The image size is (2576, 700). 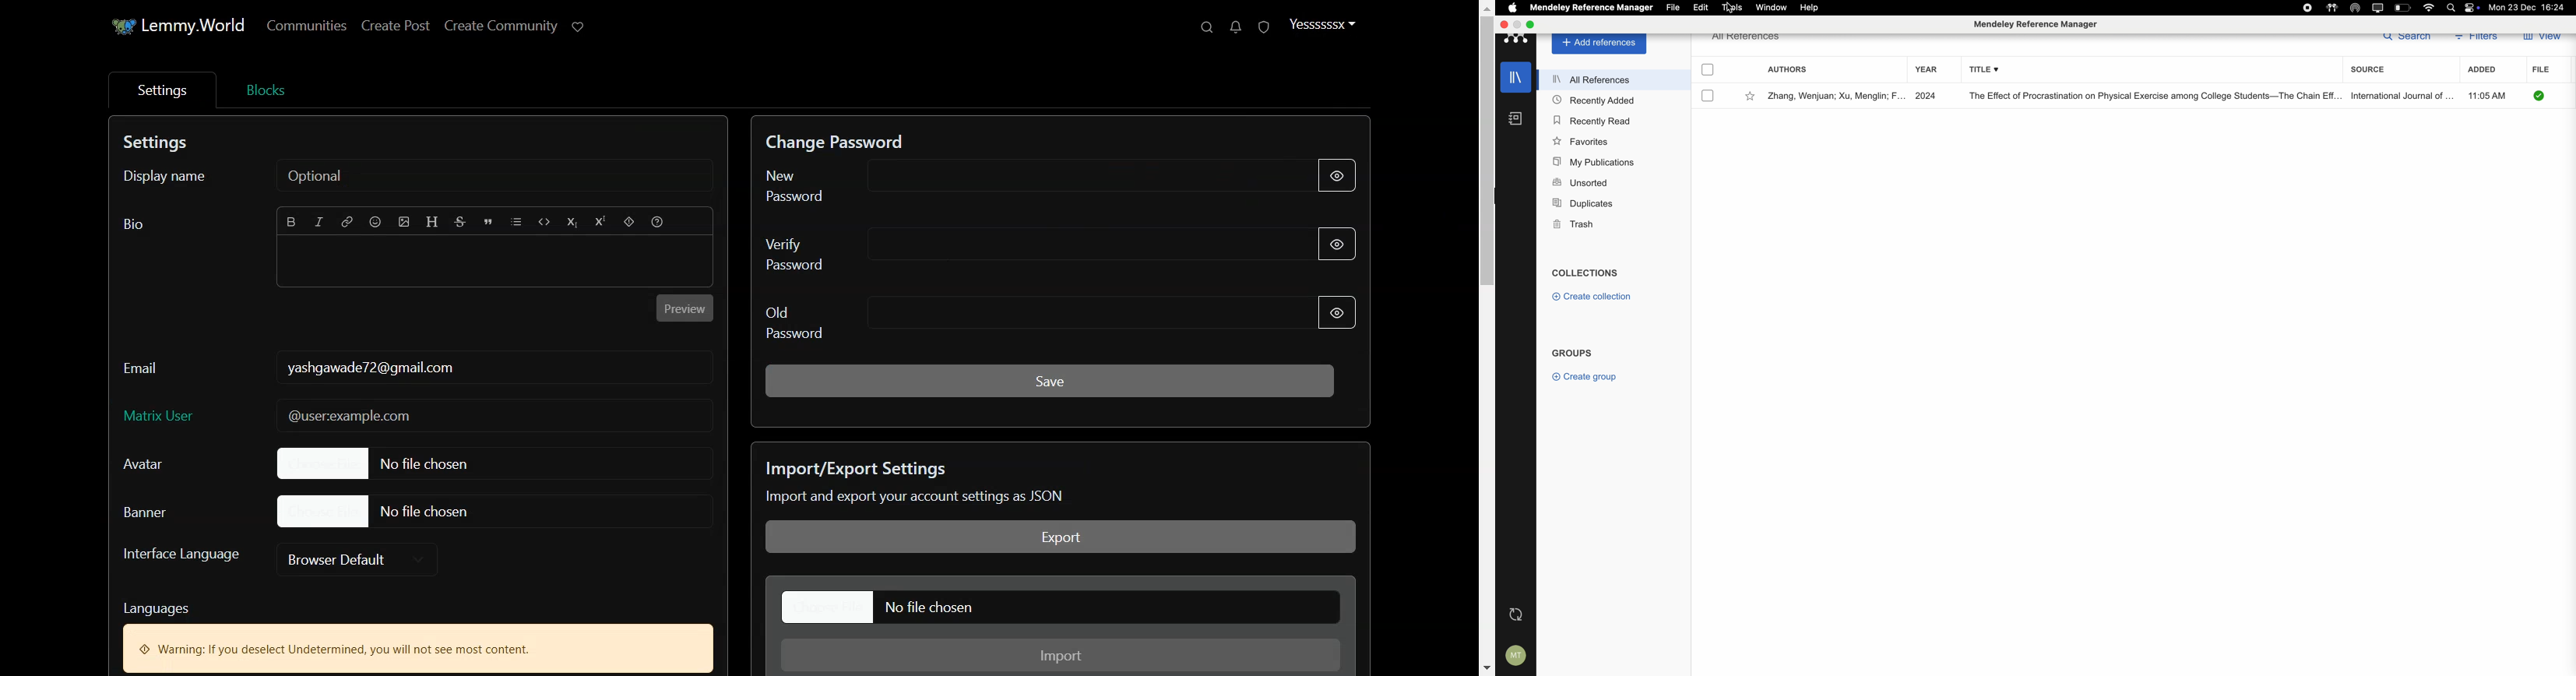 I want to click on battery, so click(x=2402, y=8).